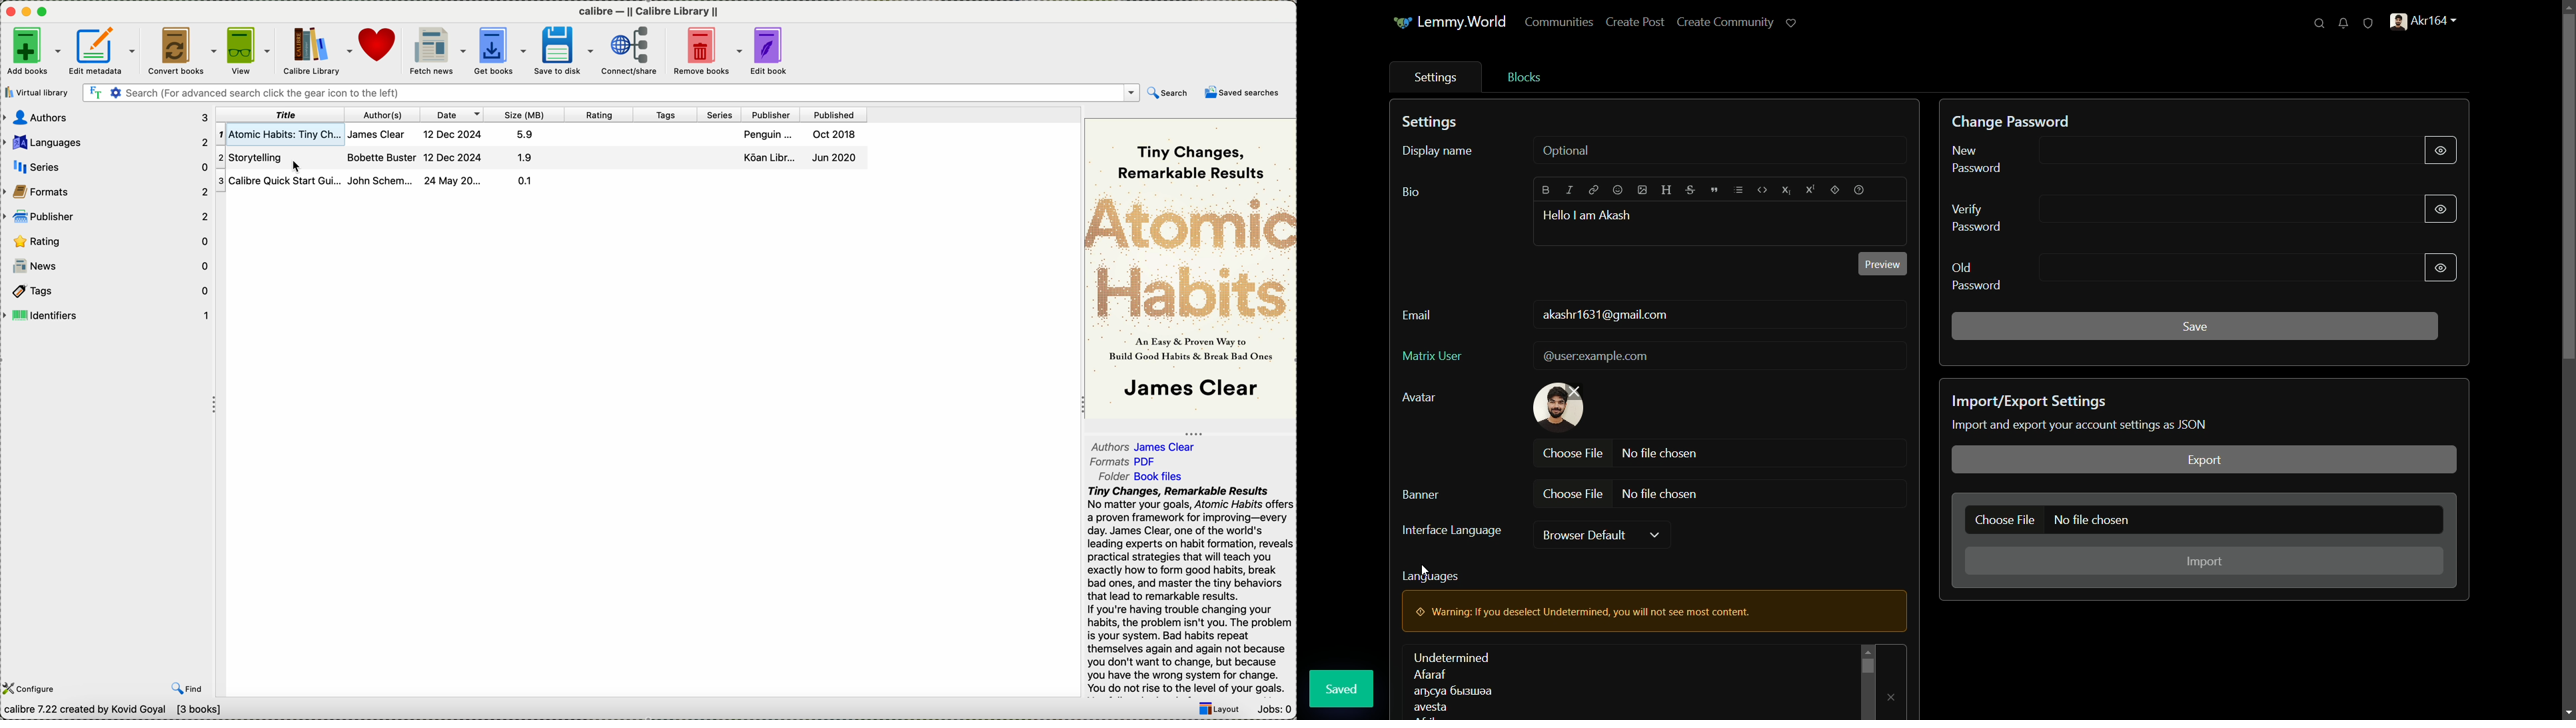 This screenshot has height=728, width=2576. What do you see at coordinates (667, 115) in the screenshot?
I see `tags` at bounding box center [667, 115].